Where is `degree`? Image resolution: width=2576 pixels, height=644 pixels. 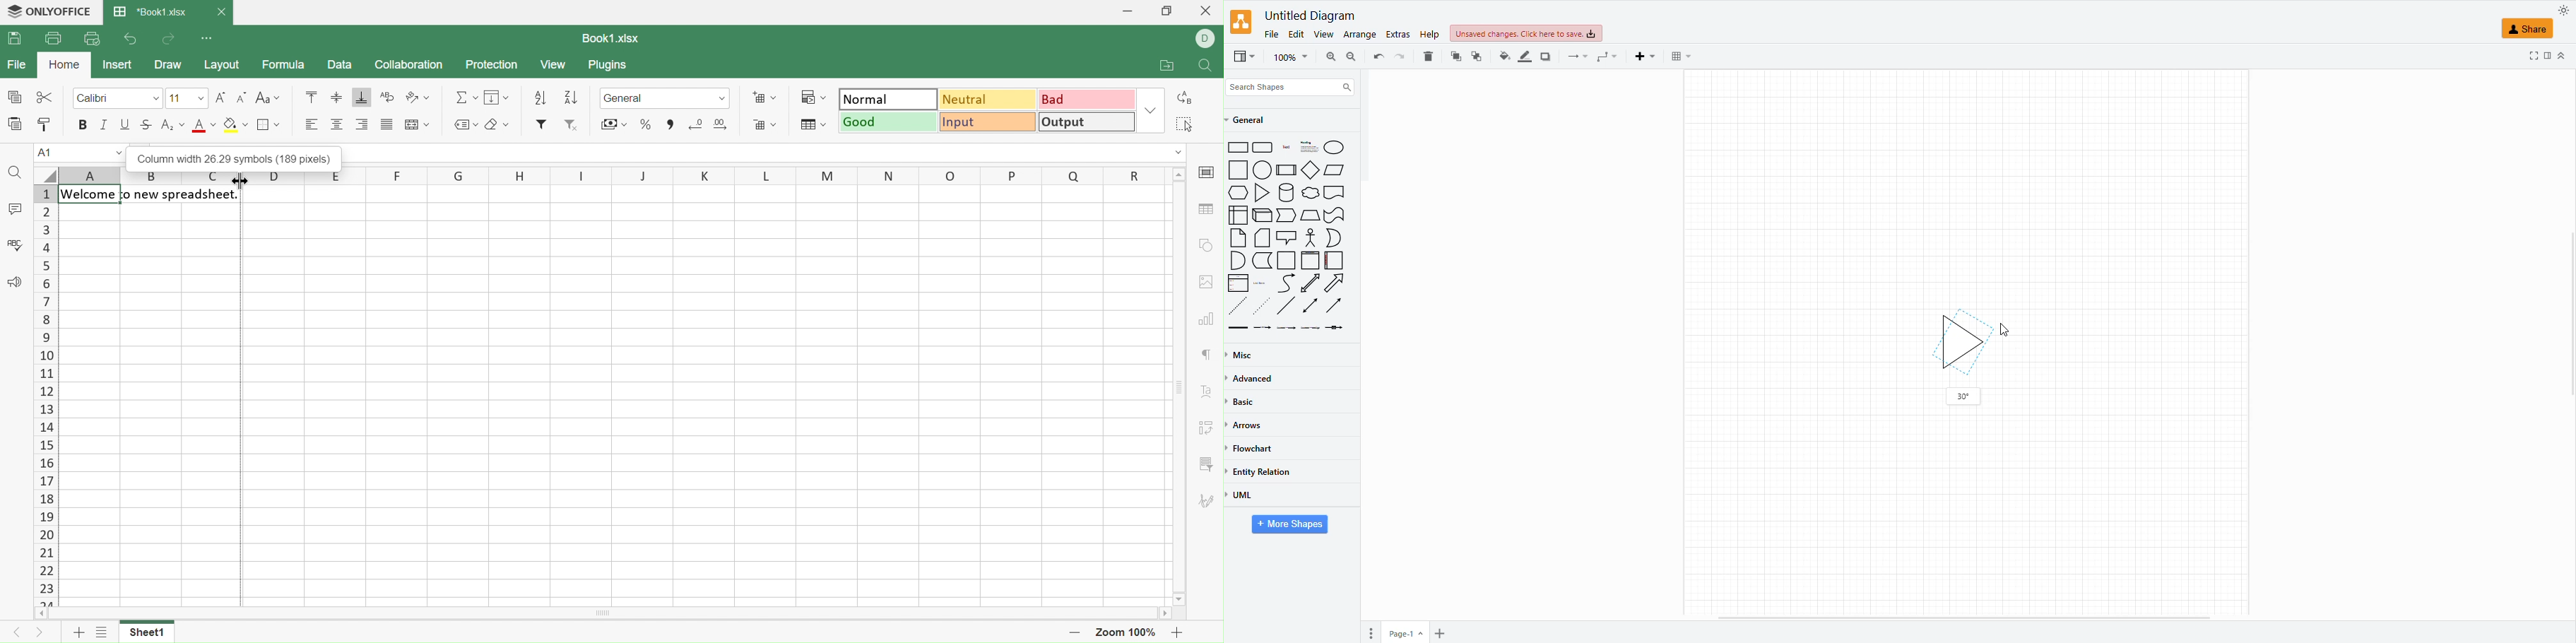
degree is located at coordinates (1966, 397).